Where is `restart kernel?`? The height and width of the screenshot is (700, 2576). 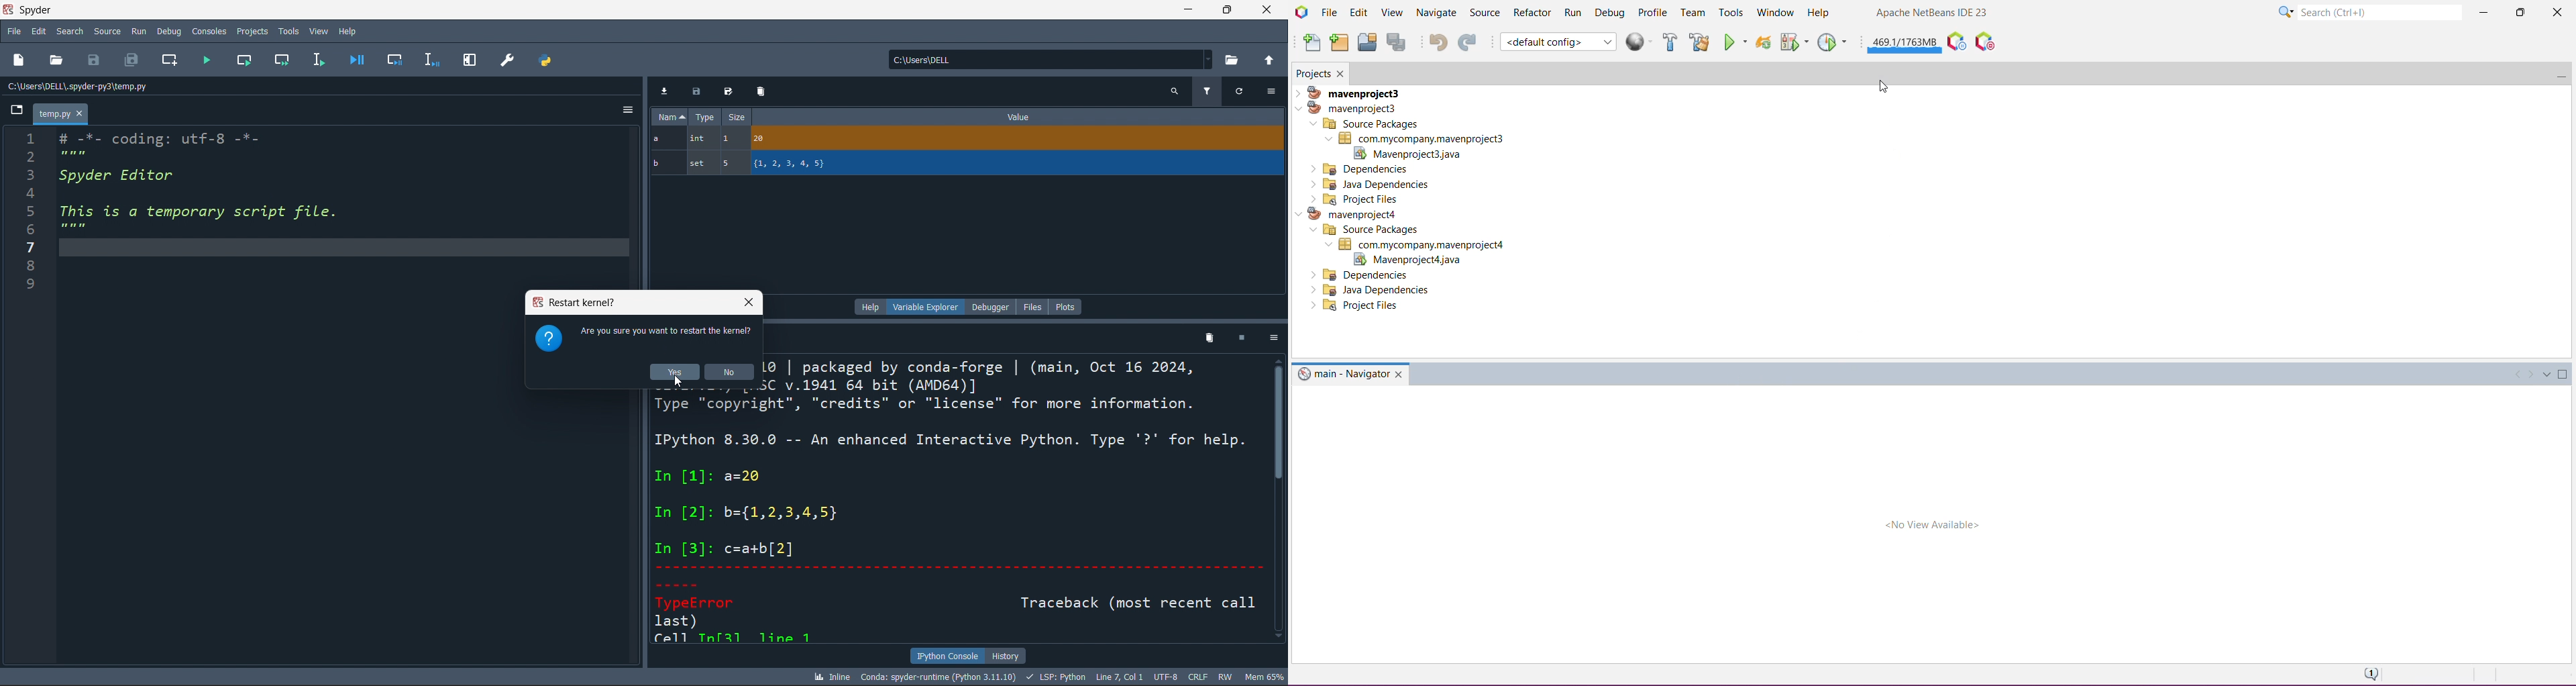 restart kernel? is located at coordinates (576, 301).